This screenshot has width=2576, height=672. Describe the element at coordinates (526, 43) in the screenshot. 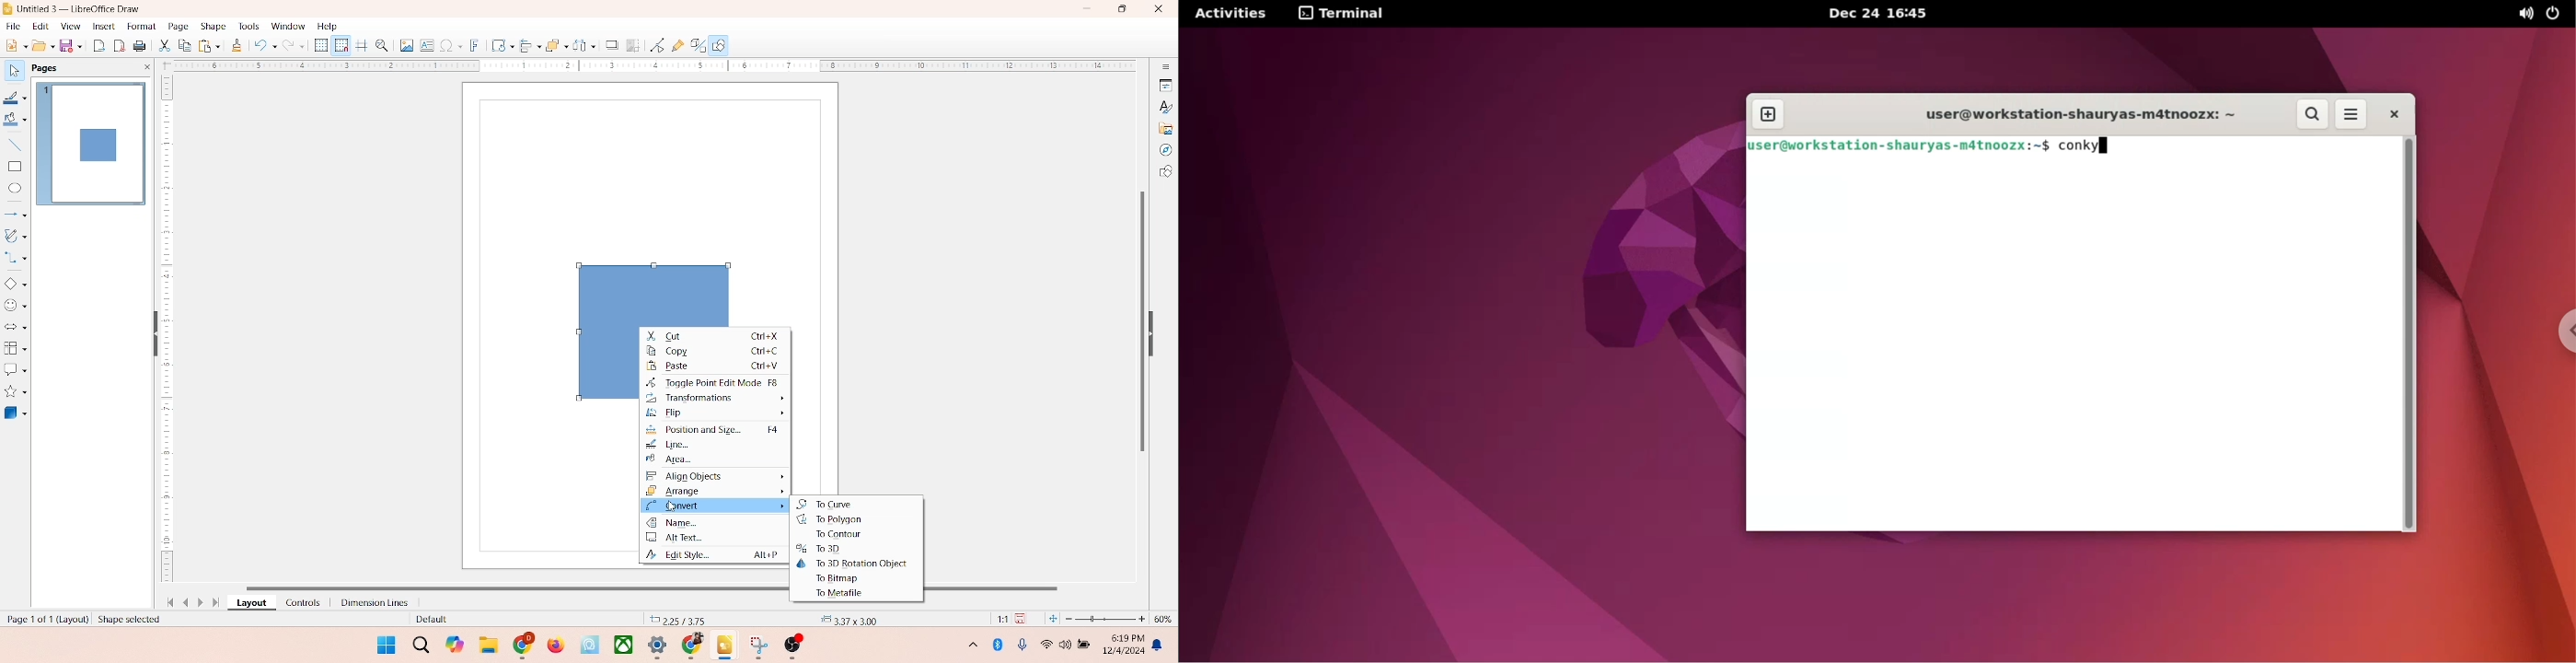

I see `allign` at that location.